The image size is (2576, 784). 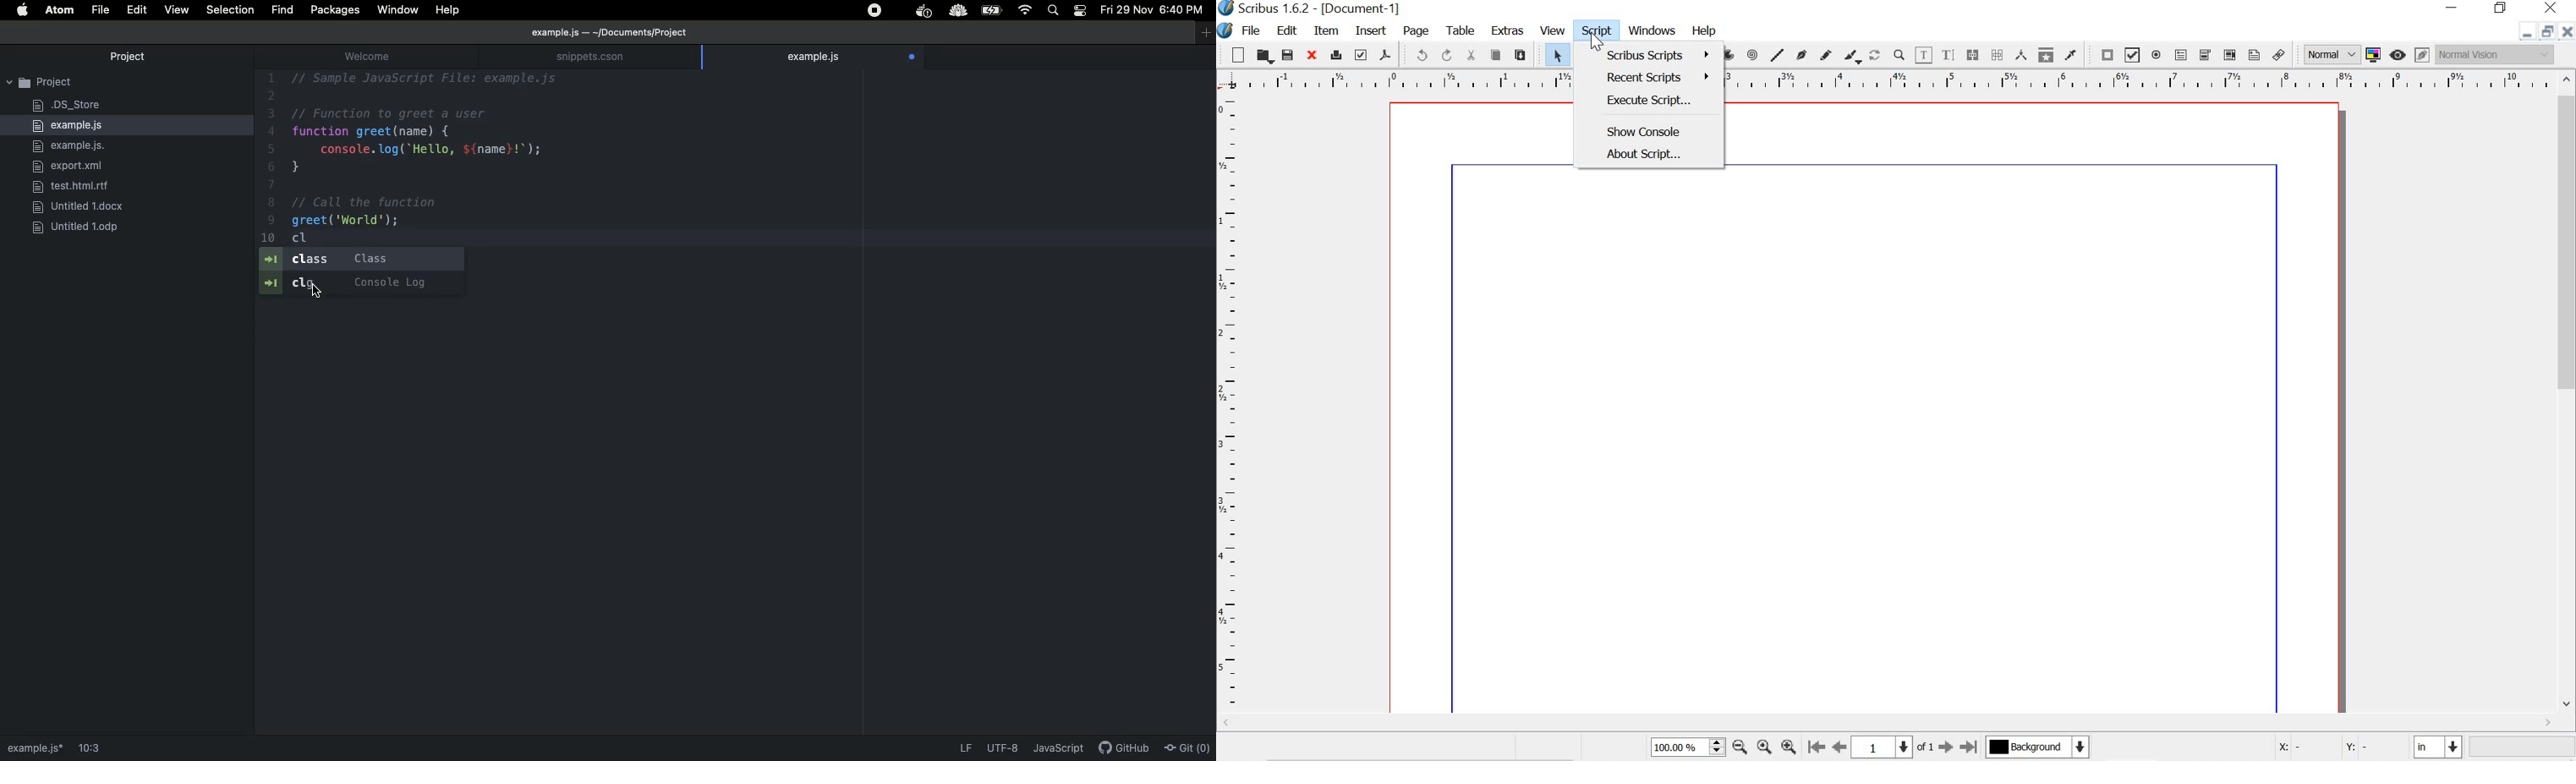 I want to click on view, so click(x=1553, y=29).